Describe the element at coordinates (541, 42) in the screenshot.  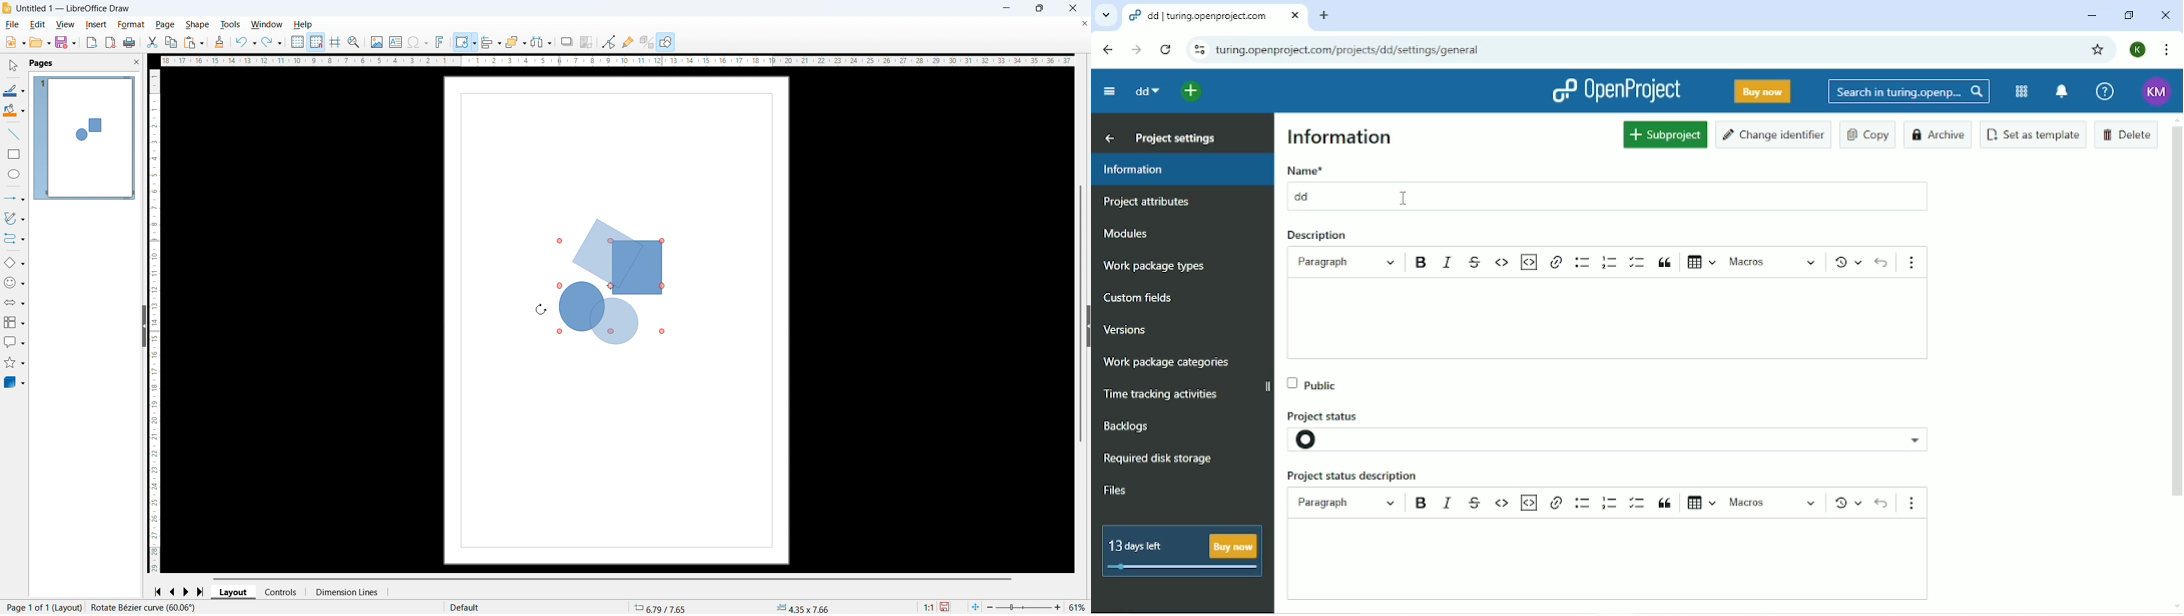
I see `Select at least three objects to distribute ` at that location.